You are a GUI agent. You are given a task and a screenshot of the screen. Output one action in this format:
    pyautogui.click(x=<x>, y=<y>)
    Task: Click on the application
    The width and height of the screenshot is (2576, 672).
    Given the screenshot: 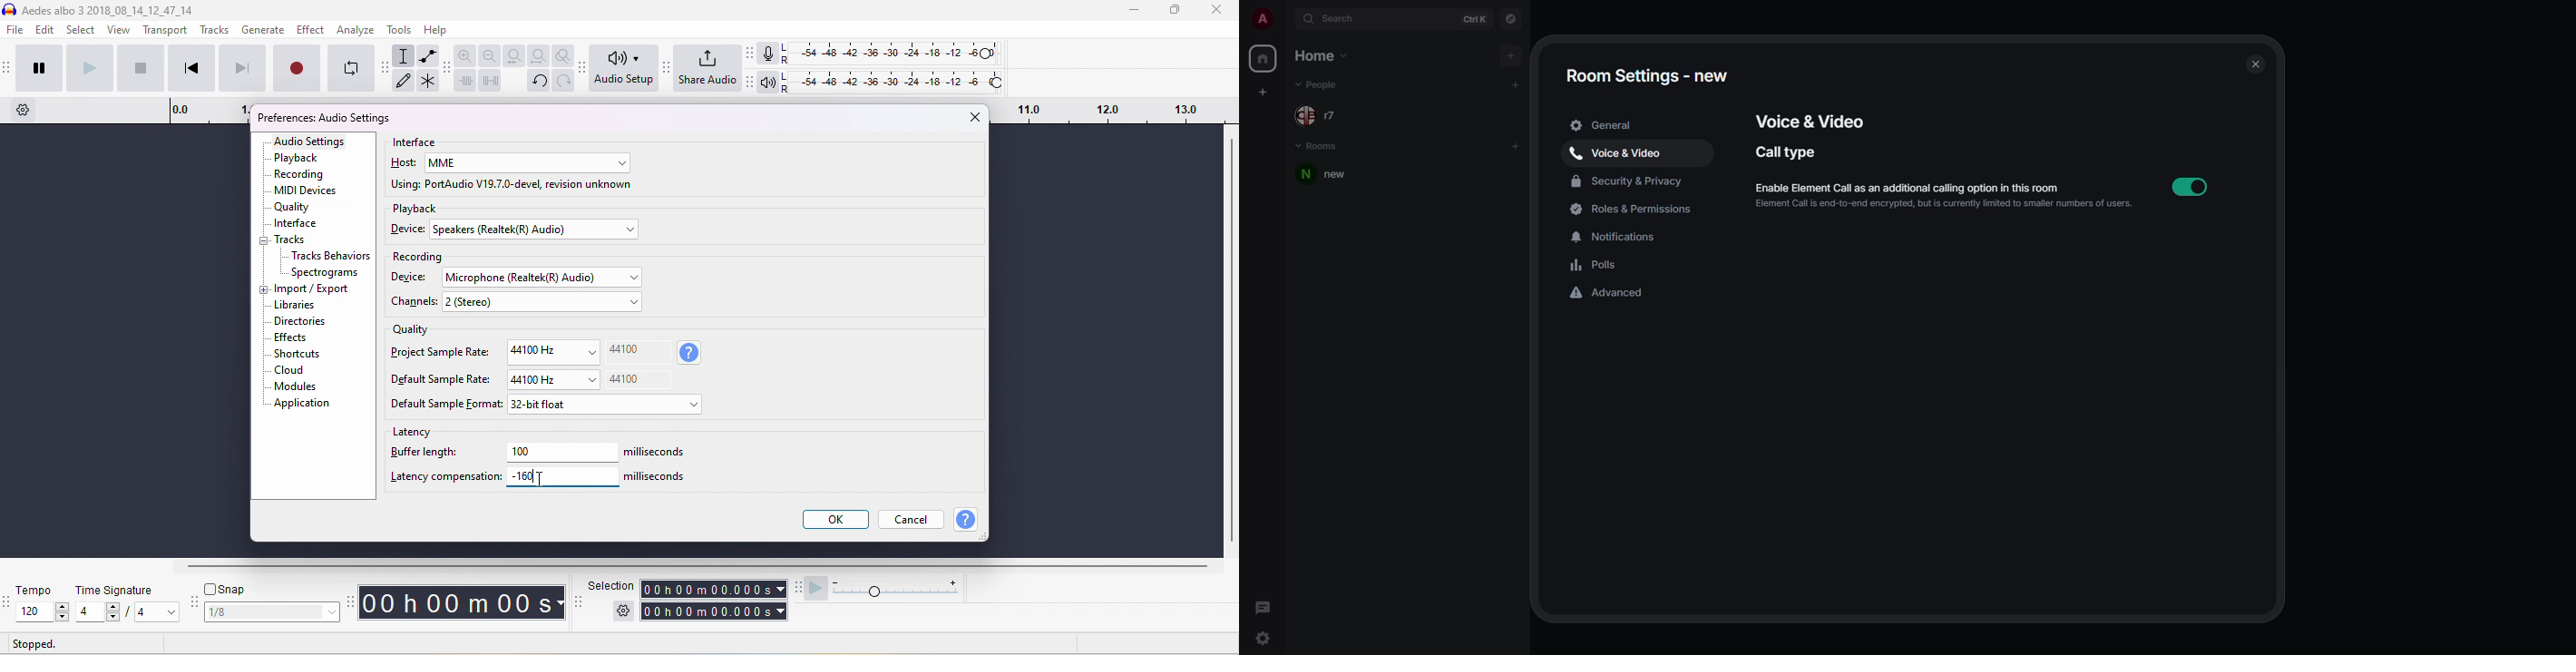 What is the action you would take?
    pyautogui.click(x=302, y=403)
    